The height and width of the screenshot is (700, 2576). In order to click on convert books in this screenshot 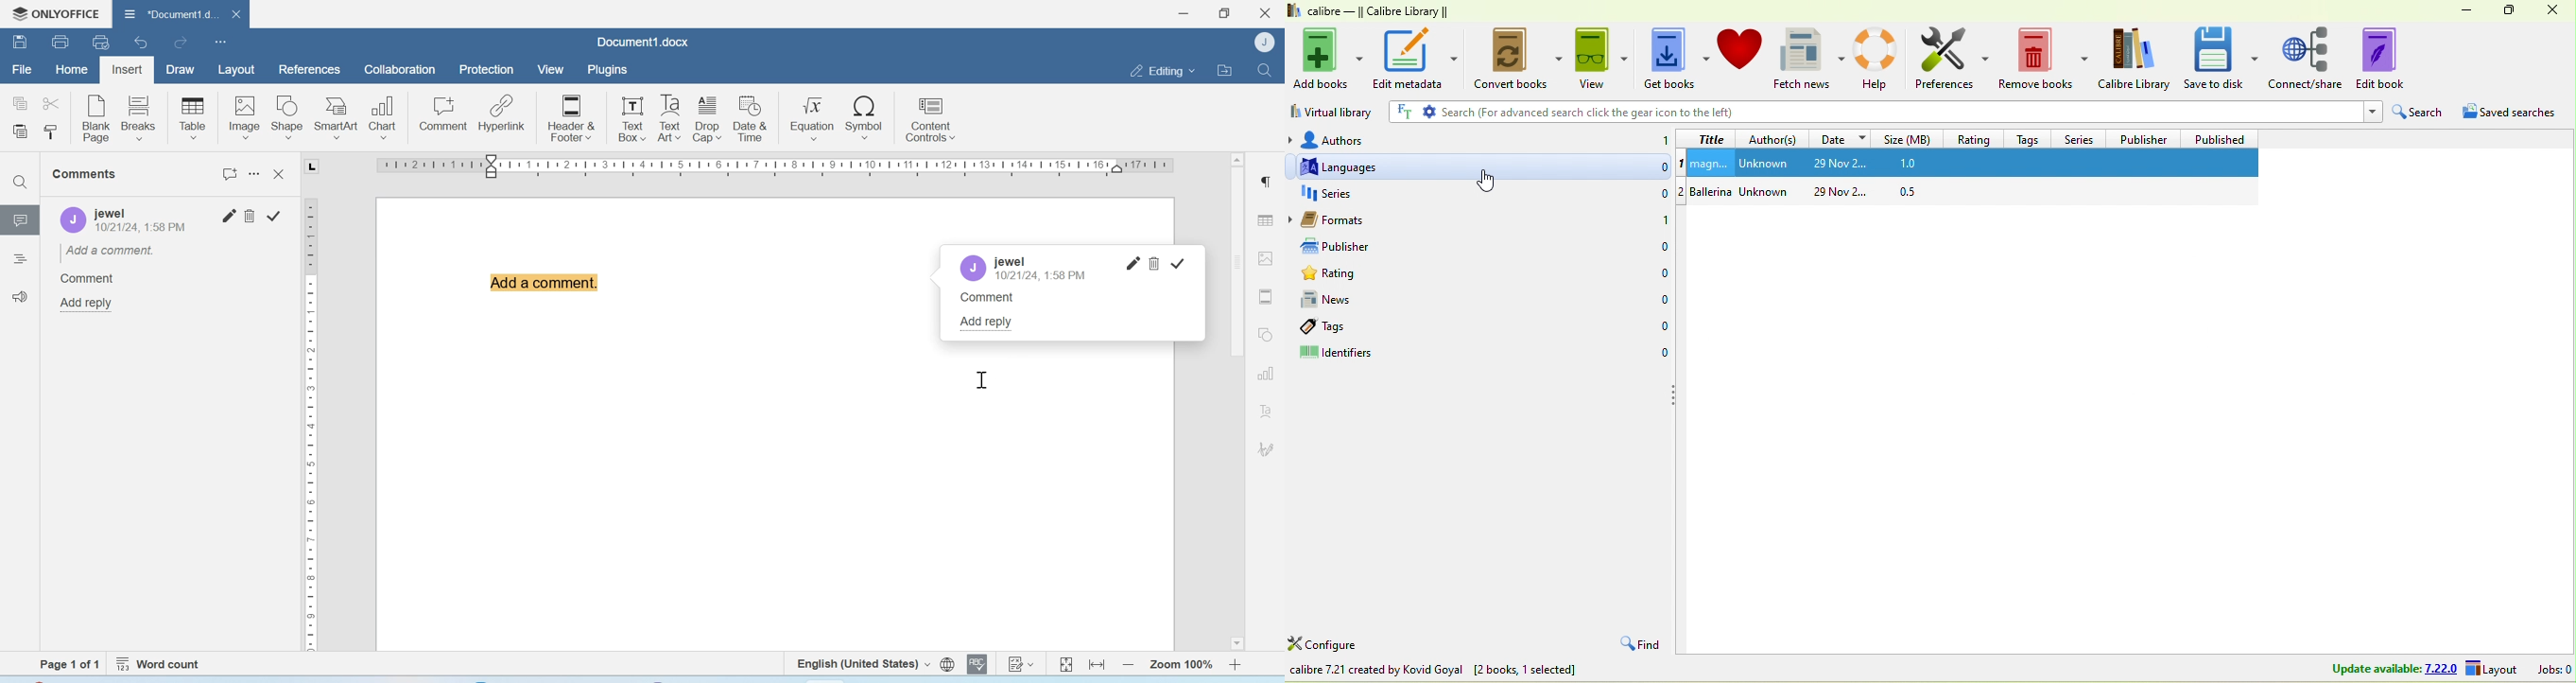, I will do `click(1518, 60)`.